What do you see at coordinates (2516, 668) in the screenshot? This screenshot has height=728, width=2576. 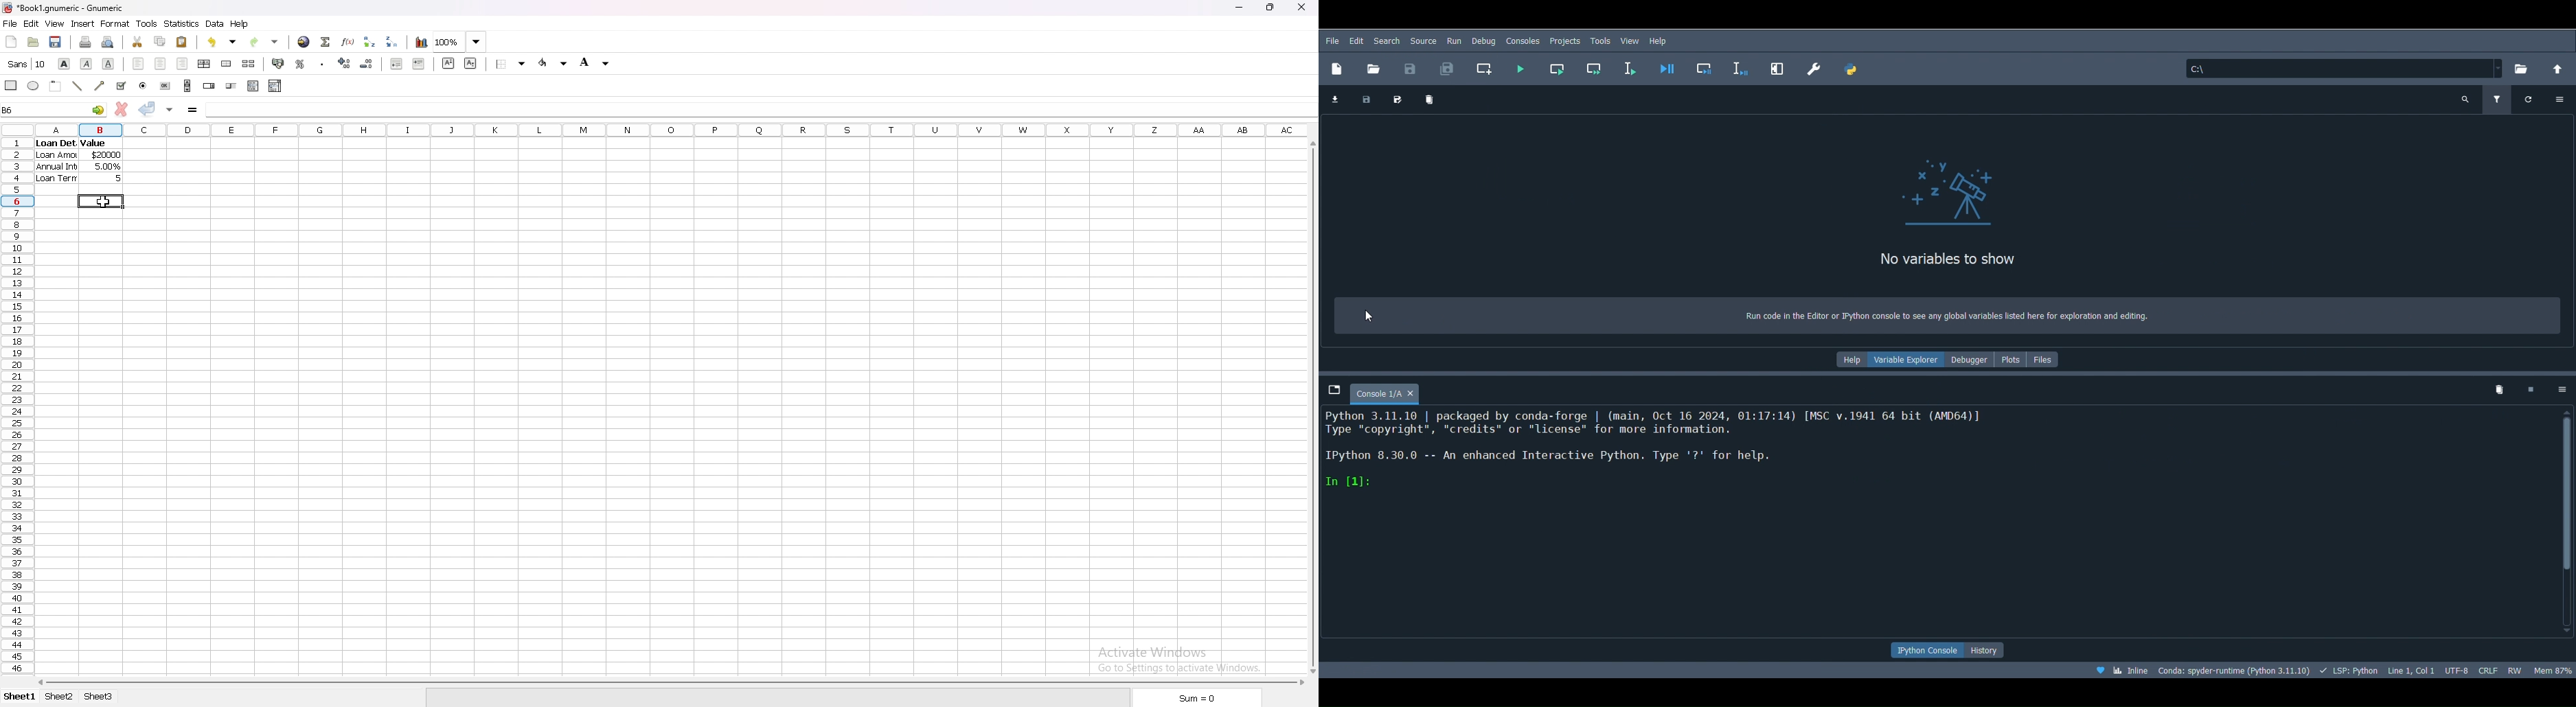 I see `File permissions` at bounding box center [2516, 668].